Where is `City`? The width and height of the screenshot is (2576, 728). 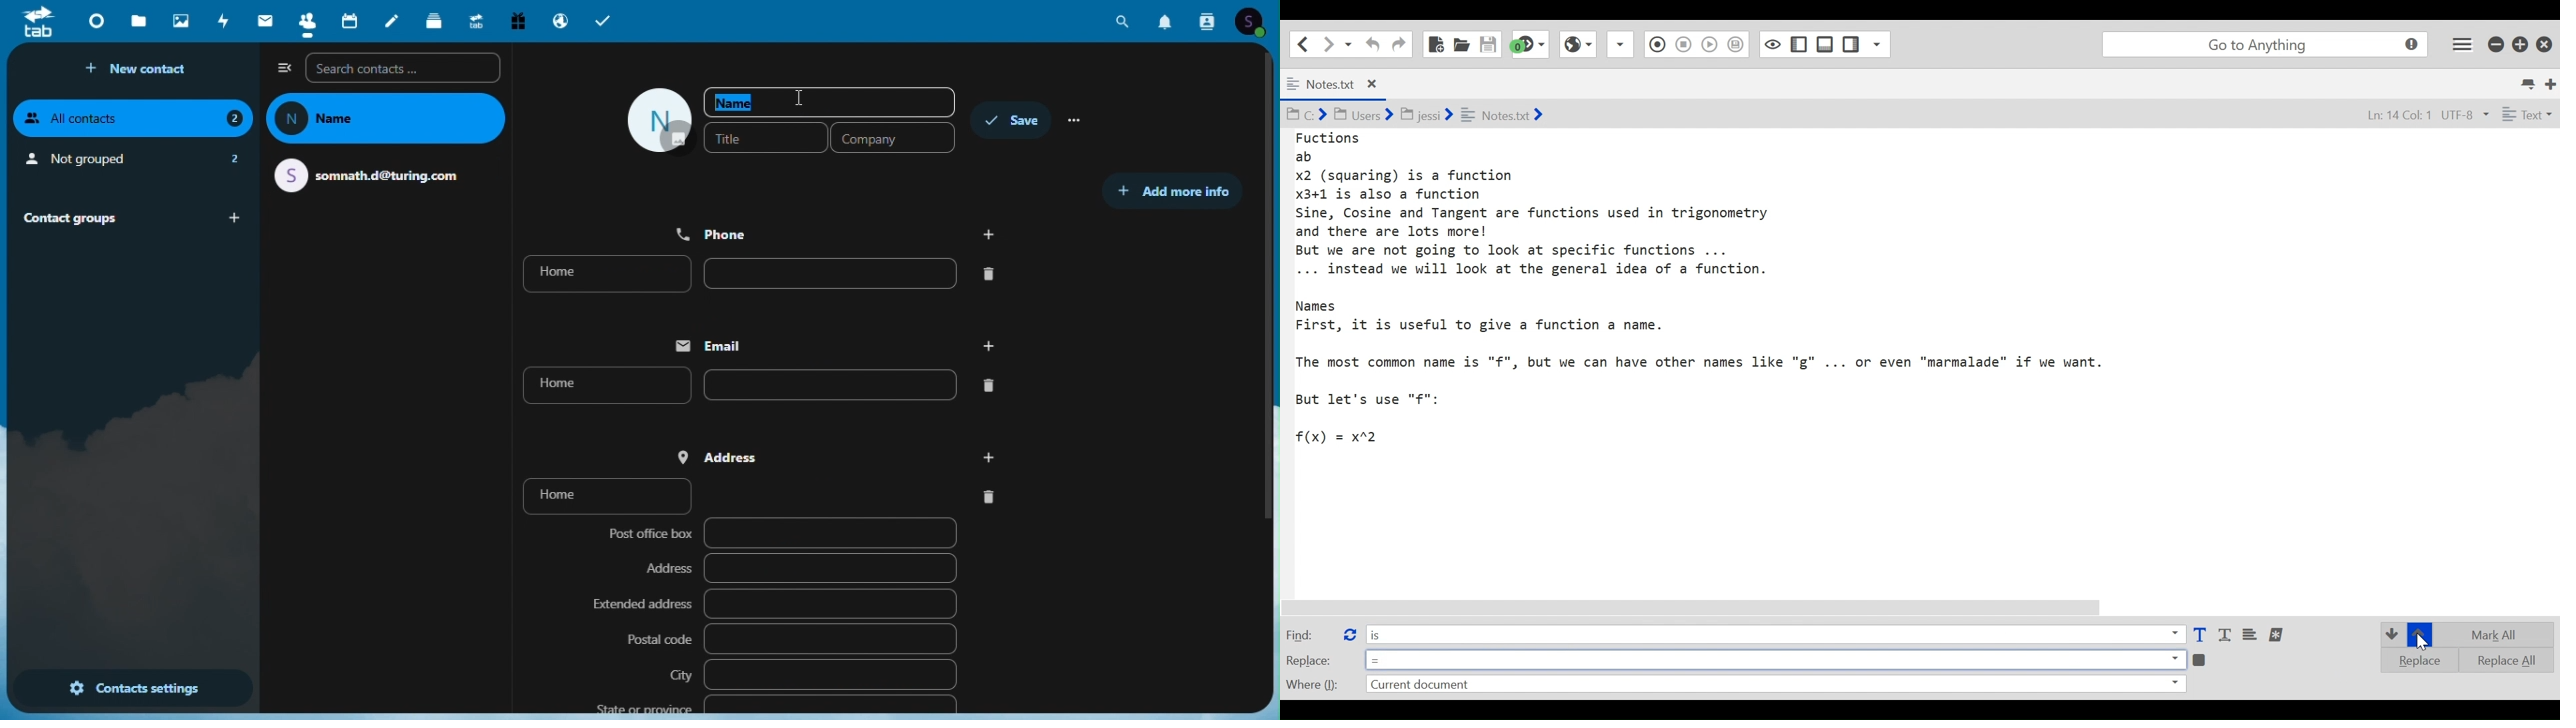 City is located at coordinates (812, 674).